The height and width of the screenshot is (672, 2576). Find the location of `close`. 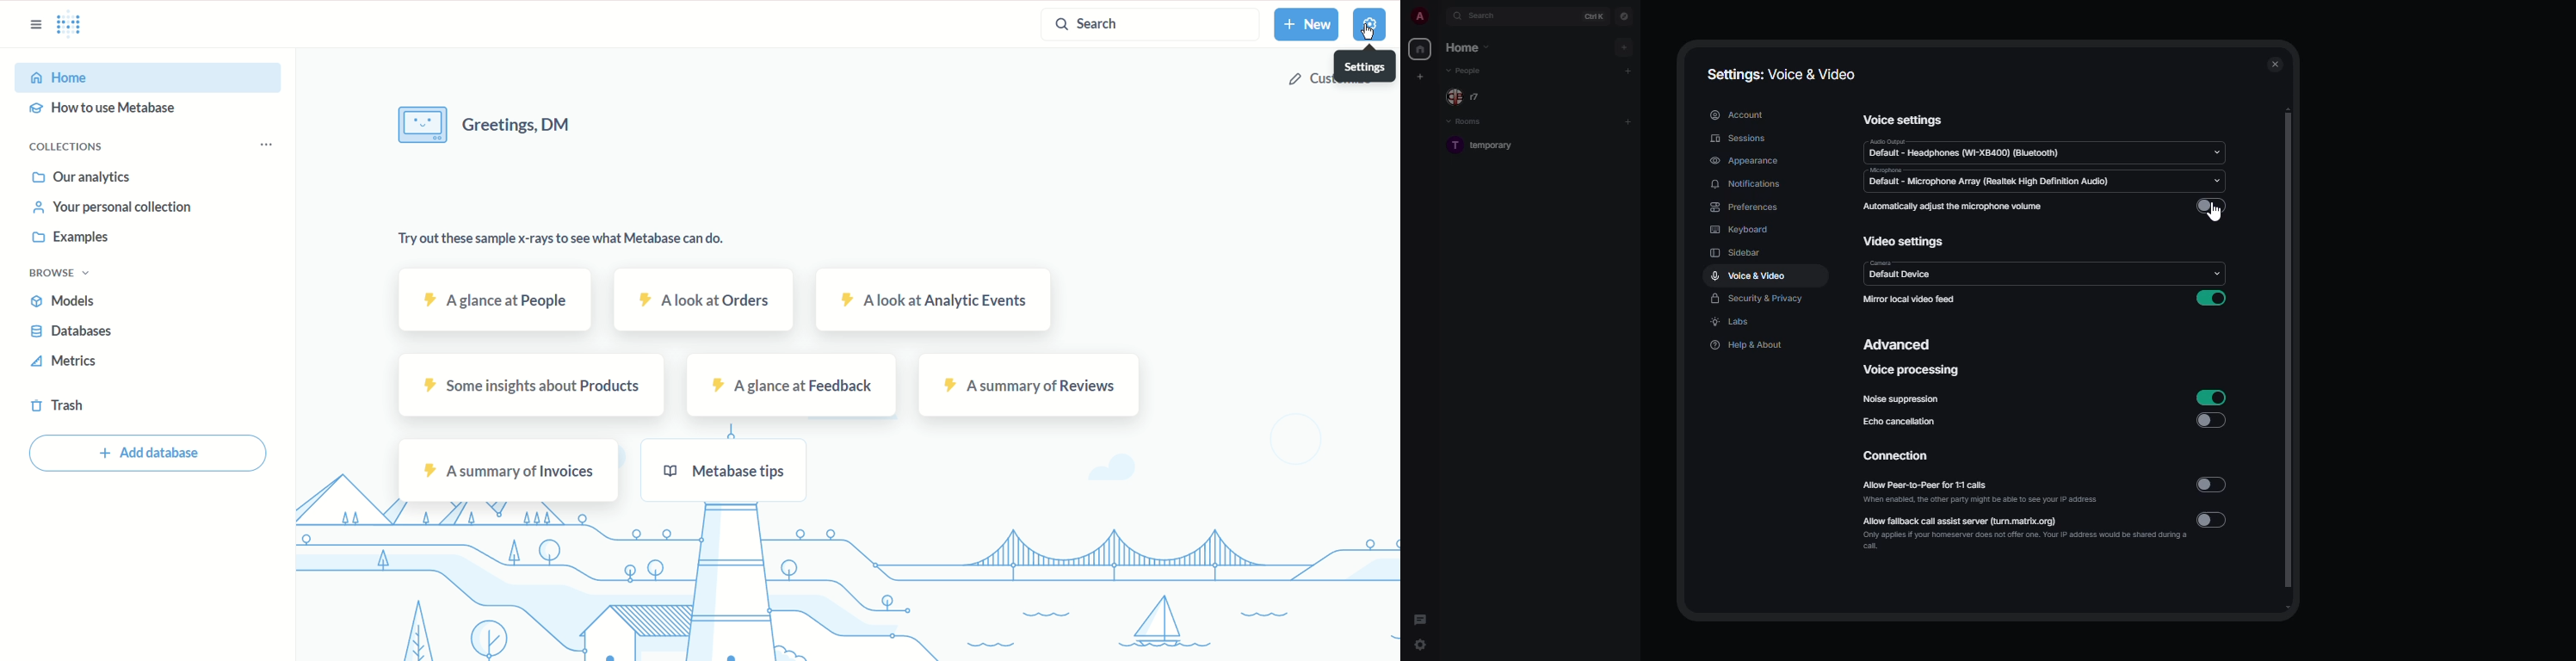

close is located at coordinates (2276, 62).